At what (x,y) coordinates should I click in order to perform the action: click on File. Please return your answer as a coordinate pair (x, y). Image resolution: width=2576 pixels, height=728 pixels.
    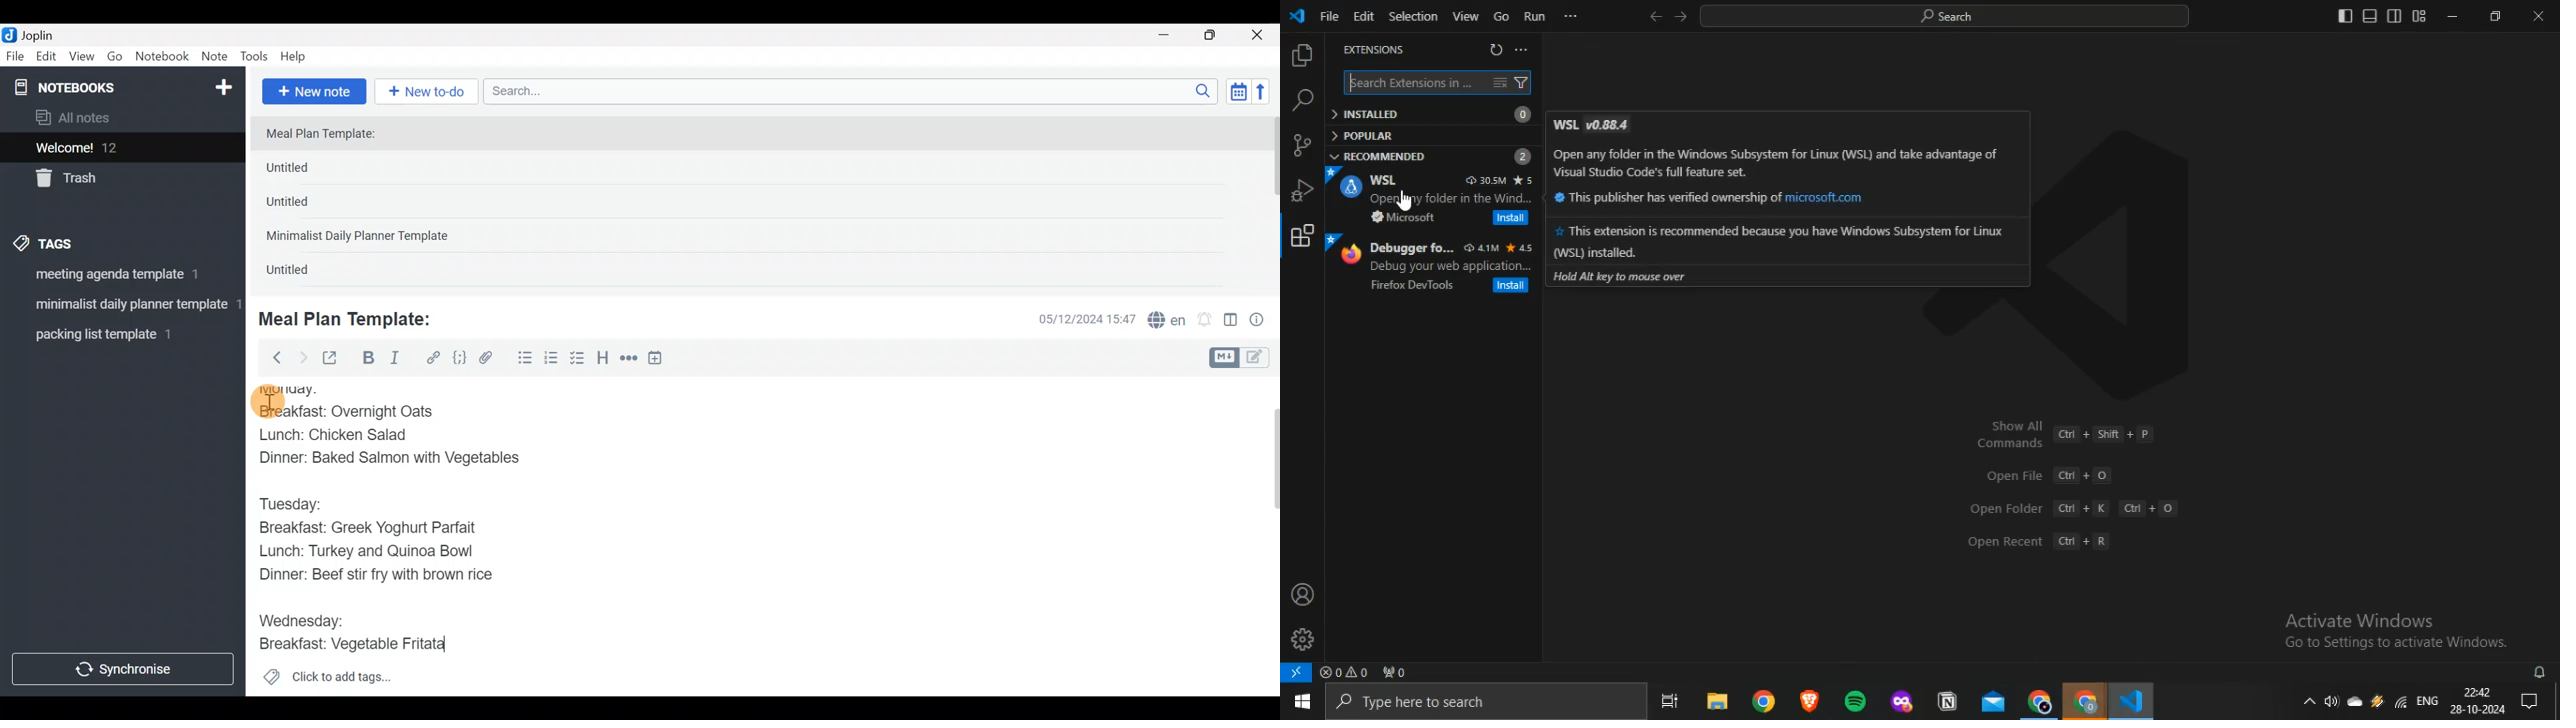
    Looking at the image, I should click on (16, 57).